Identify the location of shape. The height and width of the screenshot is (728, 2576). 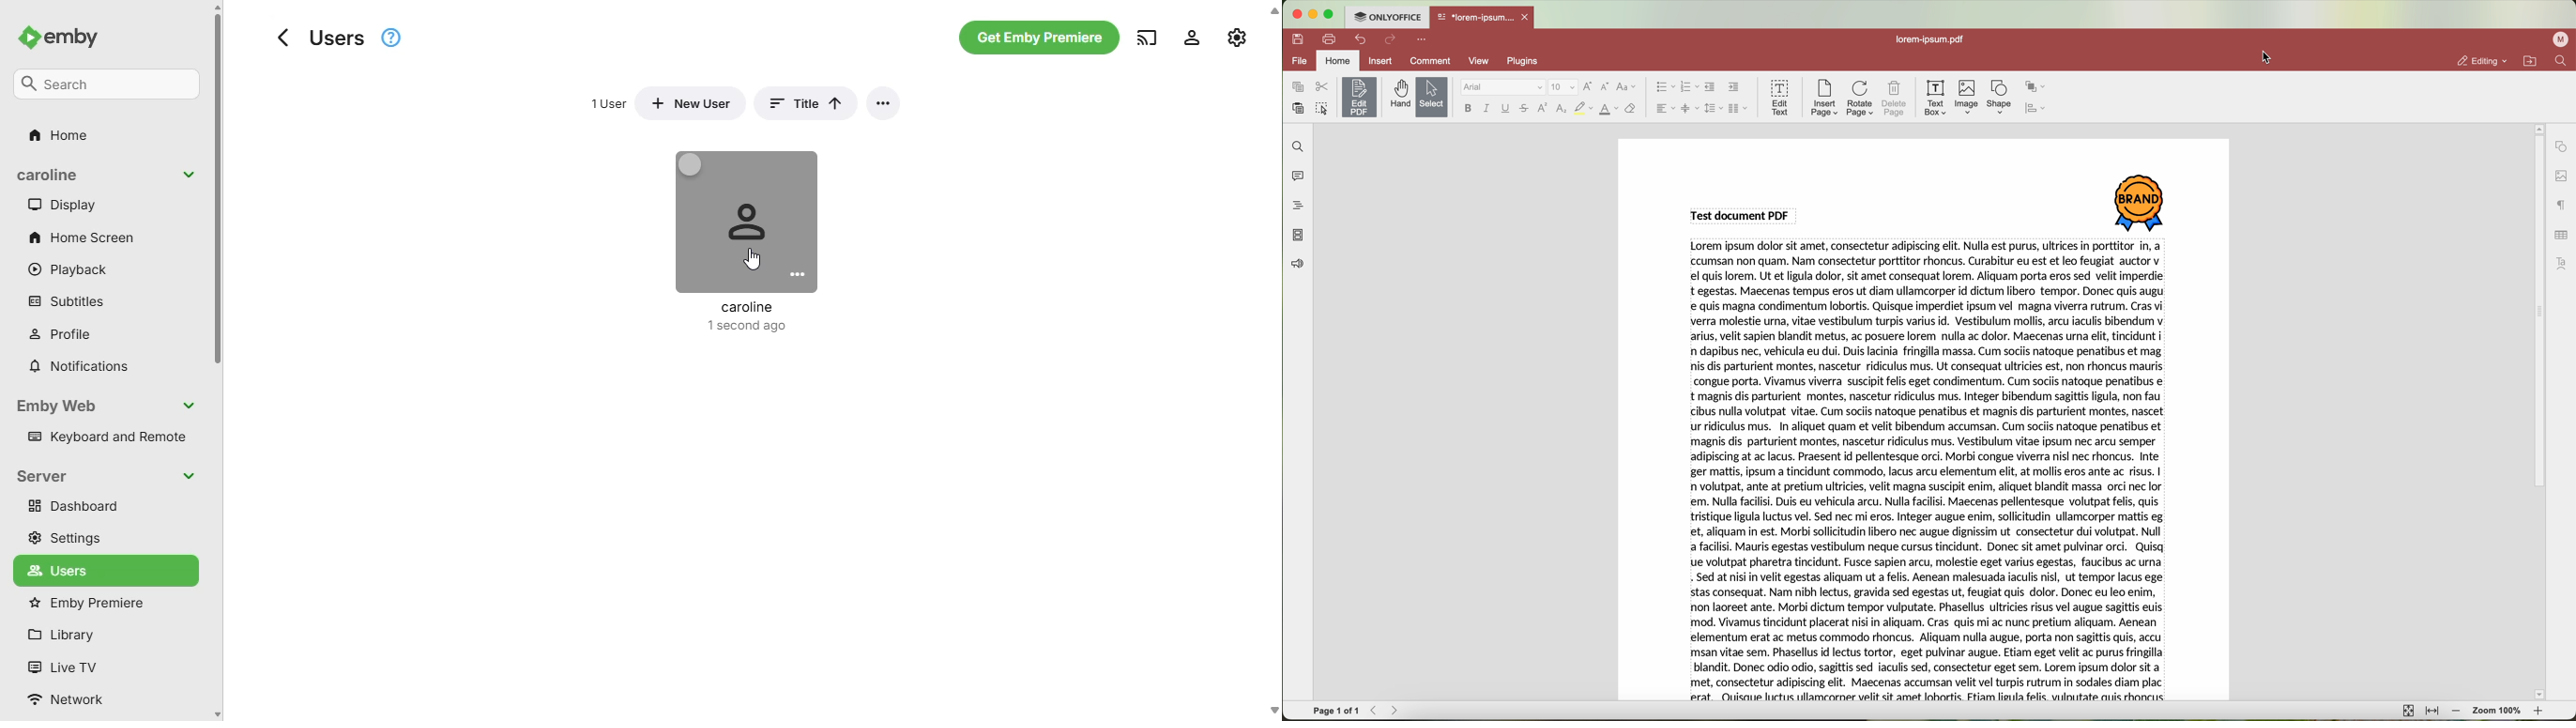
(2000, 97).